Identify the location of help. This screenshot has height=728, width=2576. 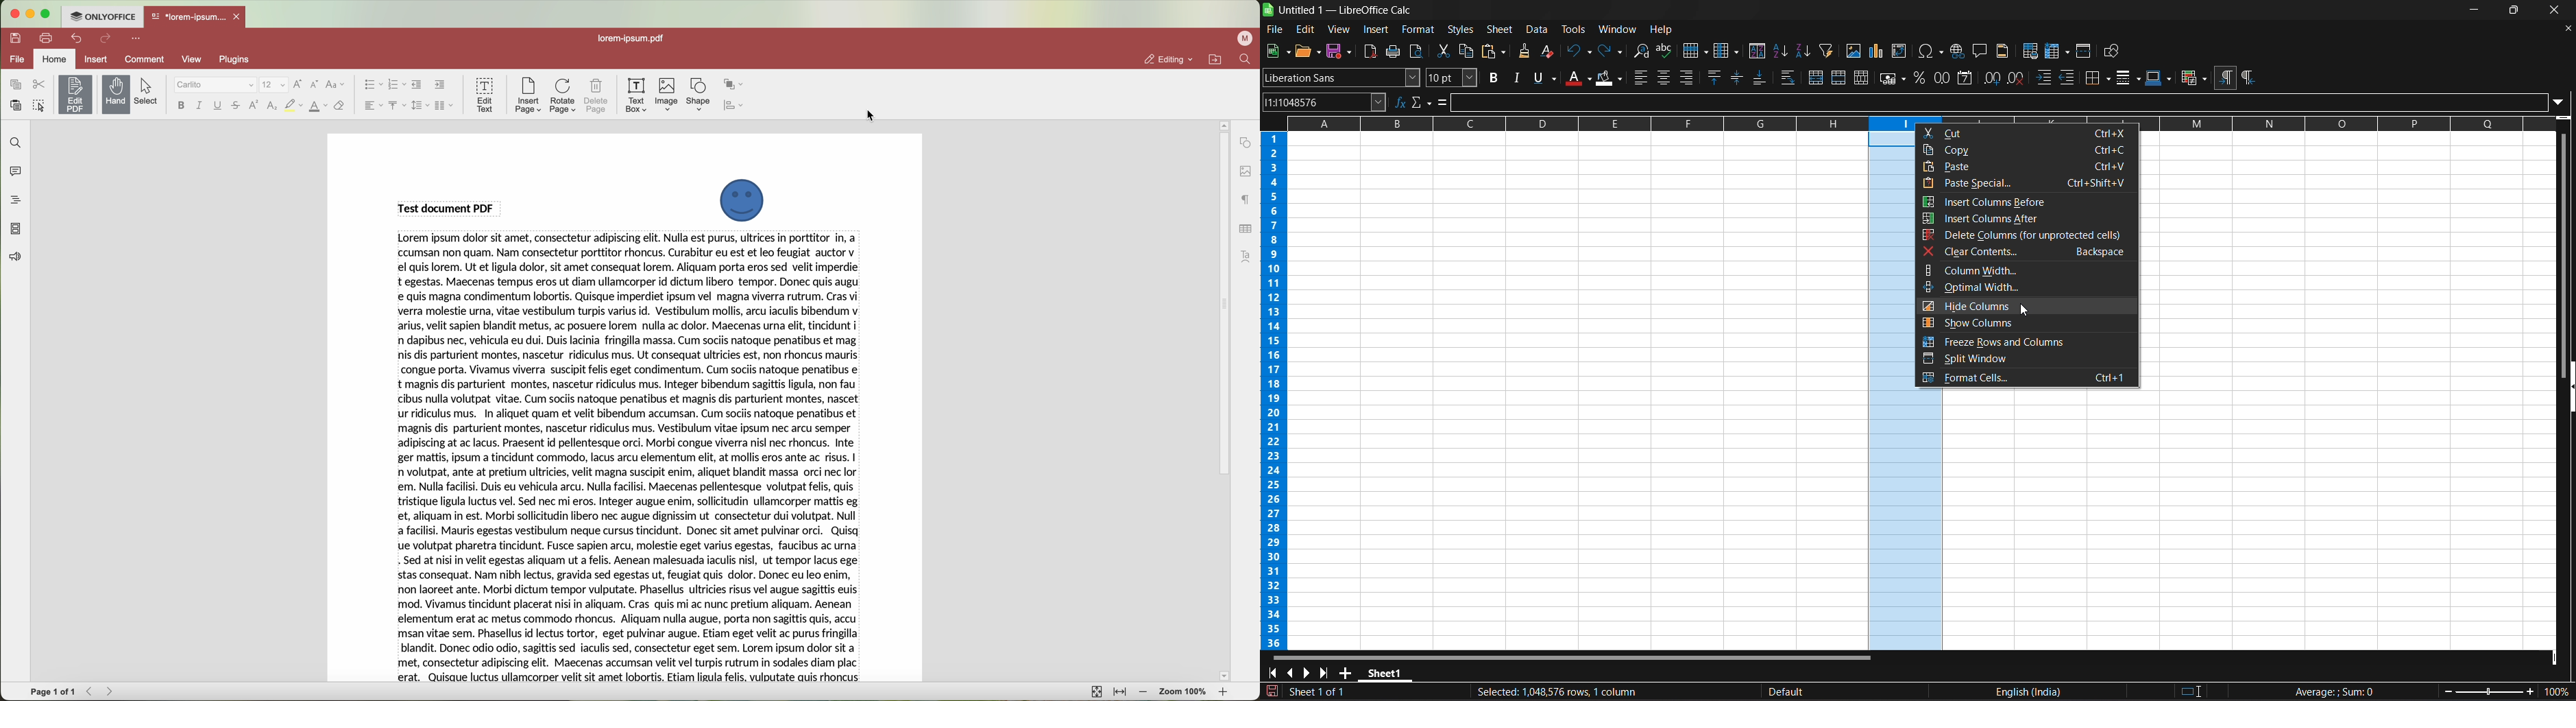
(1663, 30).